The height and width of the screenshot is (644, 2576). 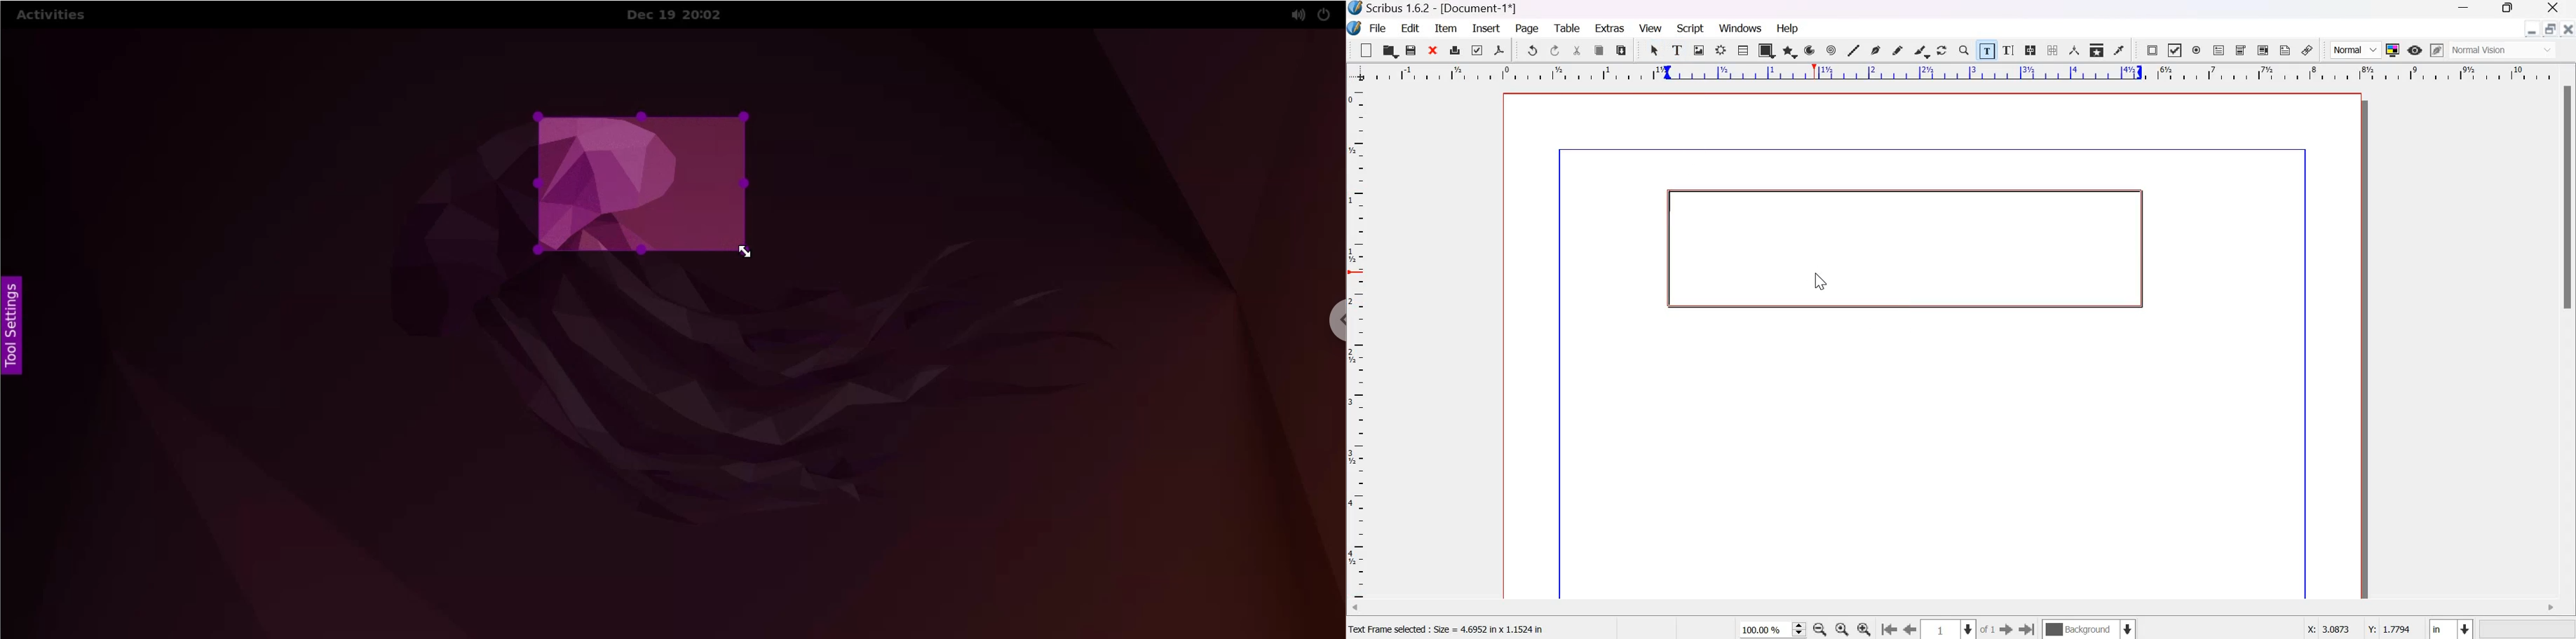 I want to click on select the current unit, so click(x=2451, y=627).